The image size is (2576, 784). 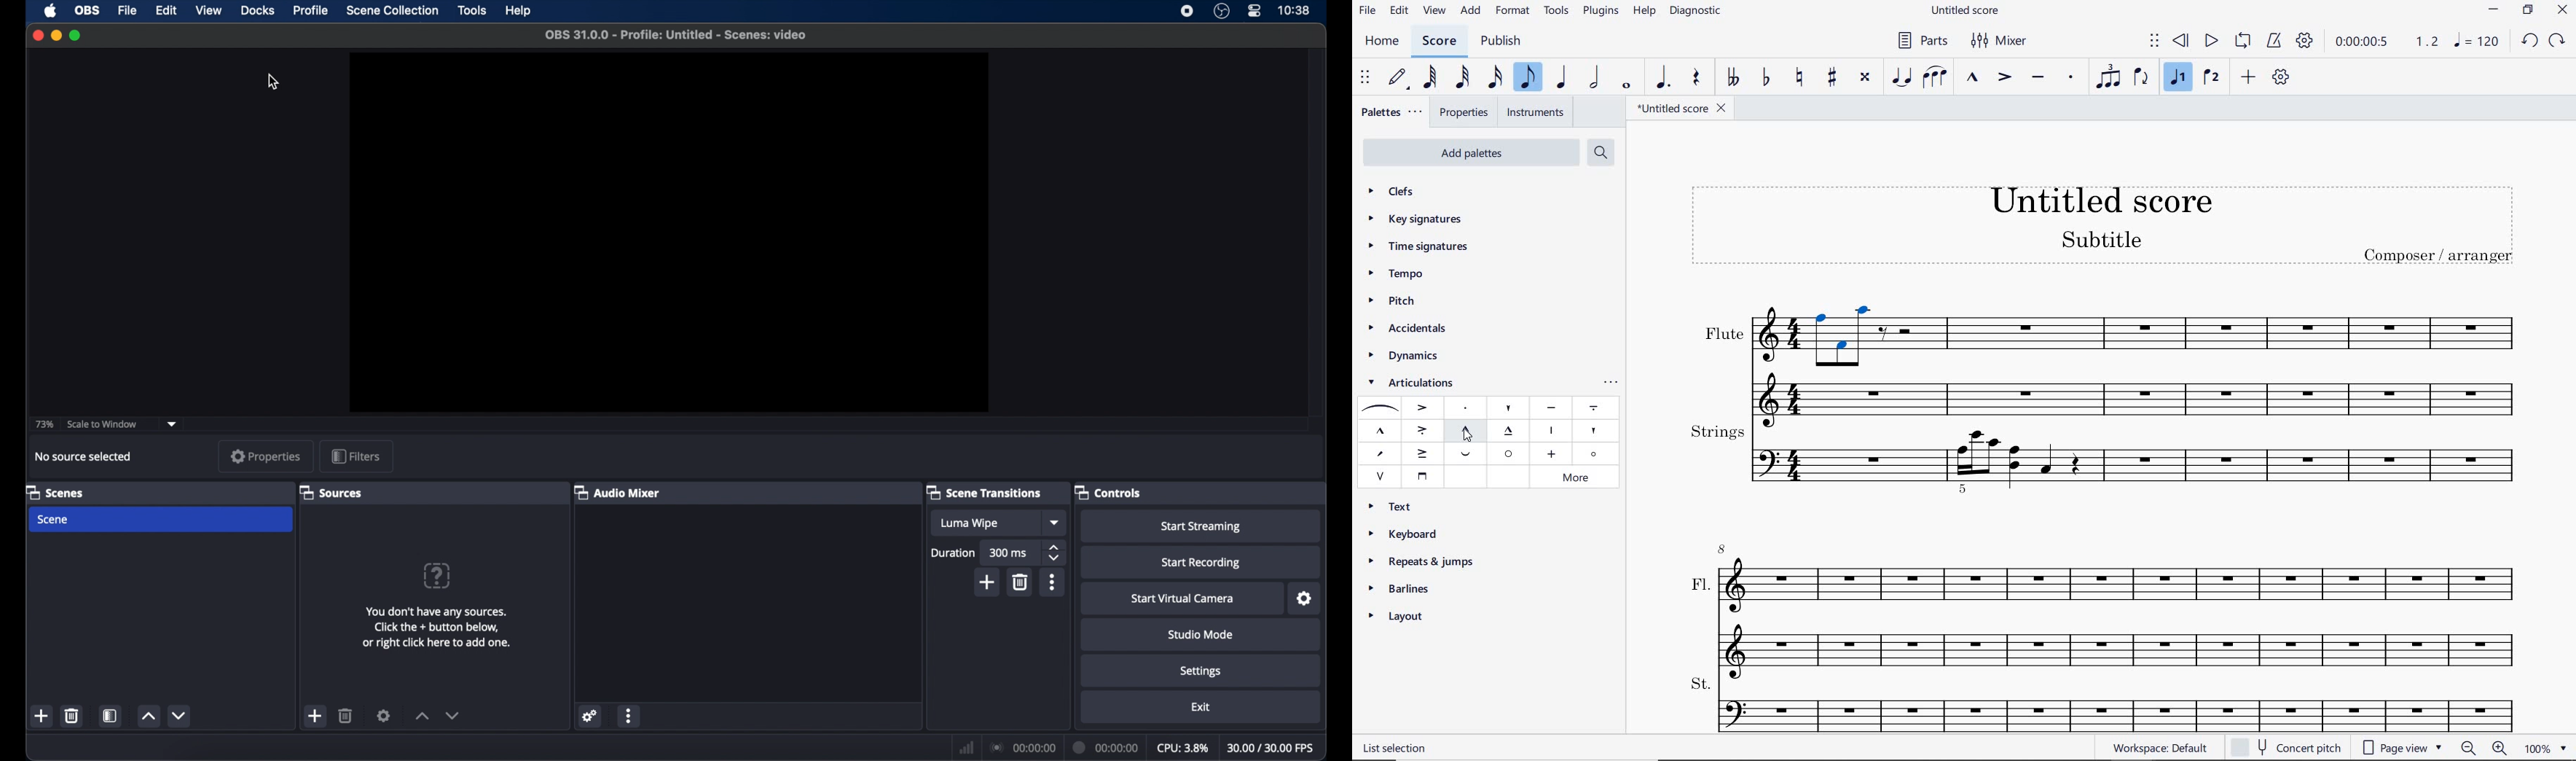 I want to click on MORE, so click(x=1579, y=477).